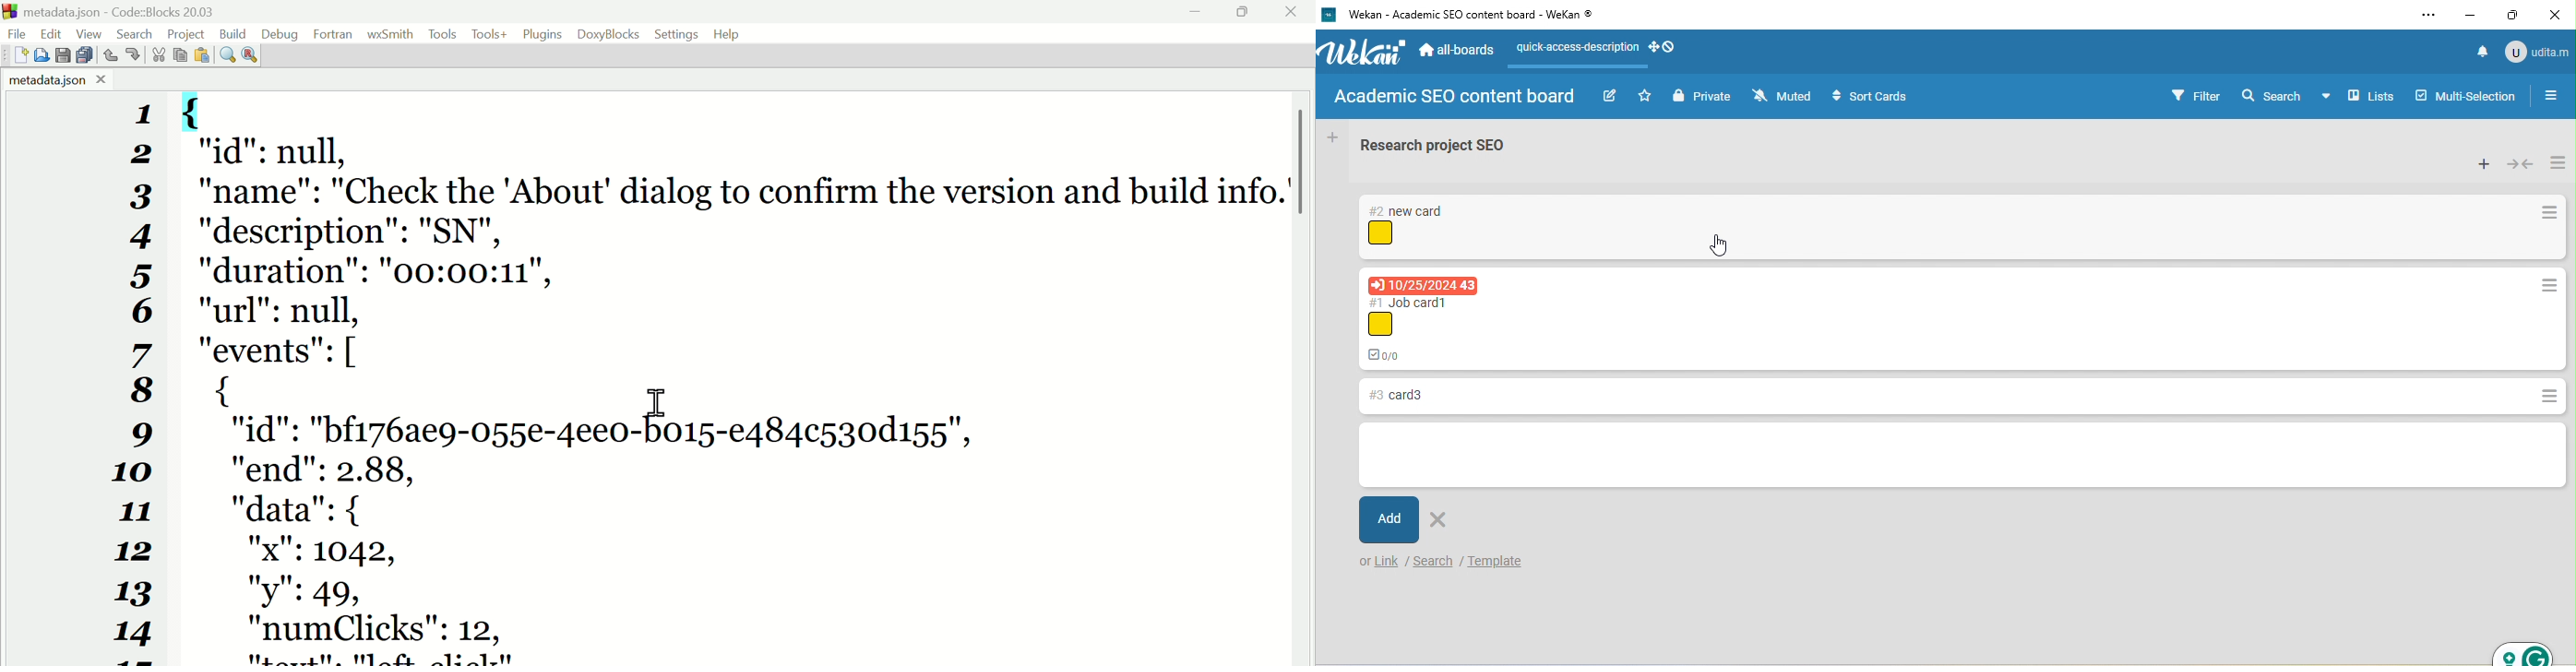 The image size is (2576, 672). Describe the element at coordinates (44, 53) in the screenshot. I see `Open` at that location.